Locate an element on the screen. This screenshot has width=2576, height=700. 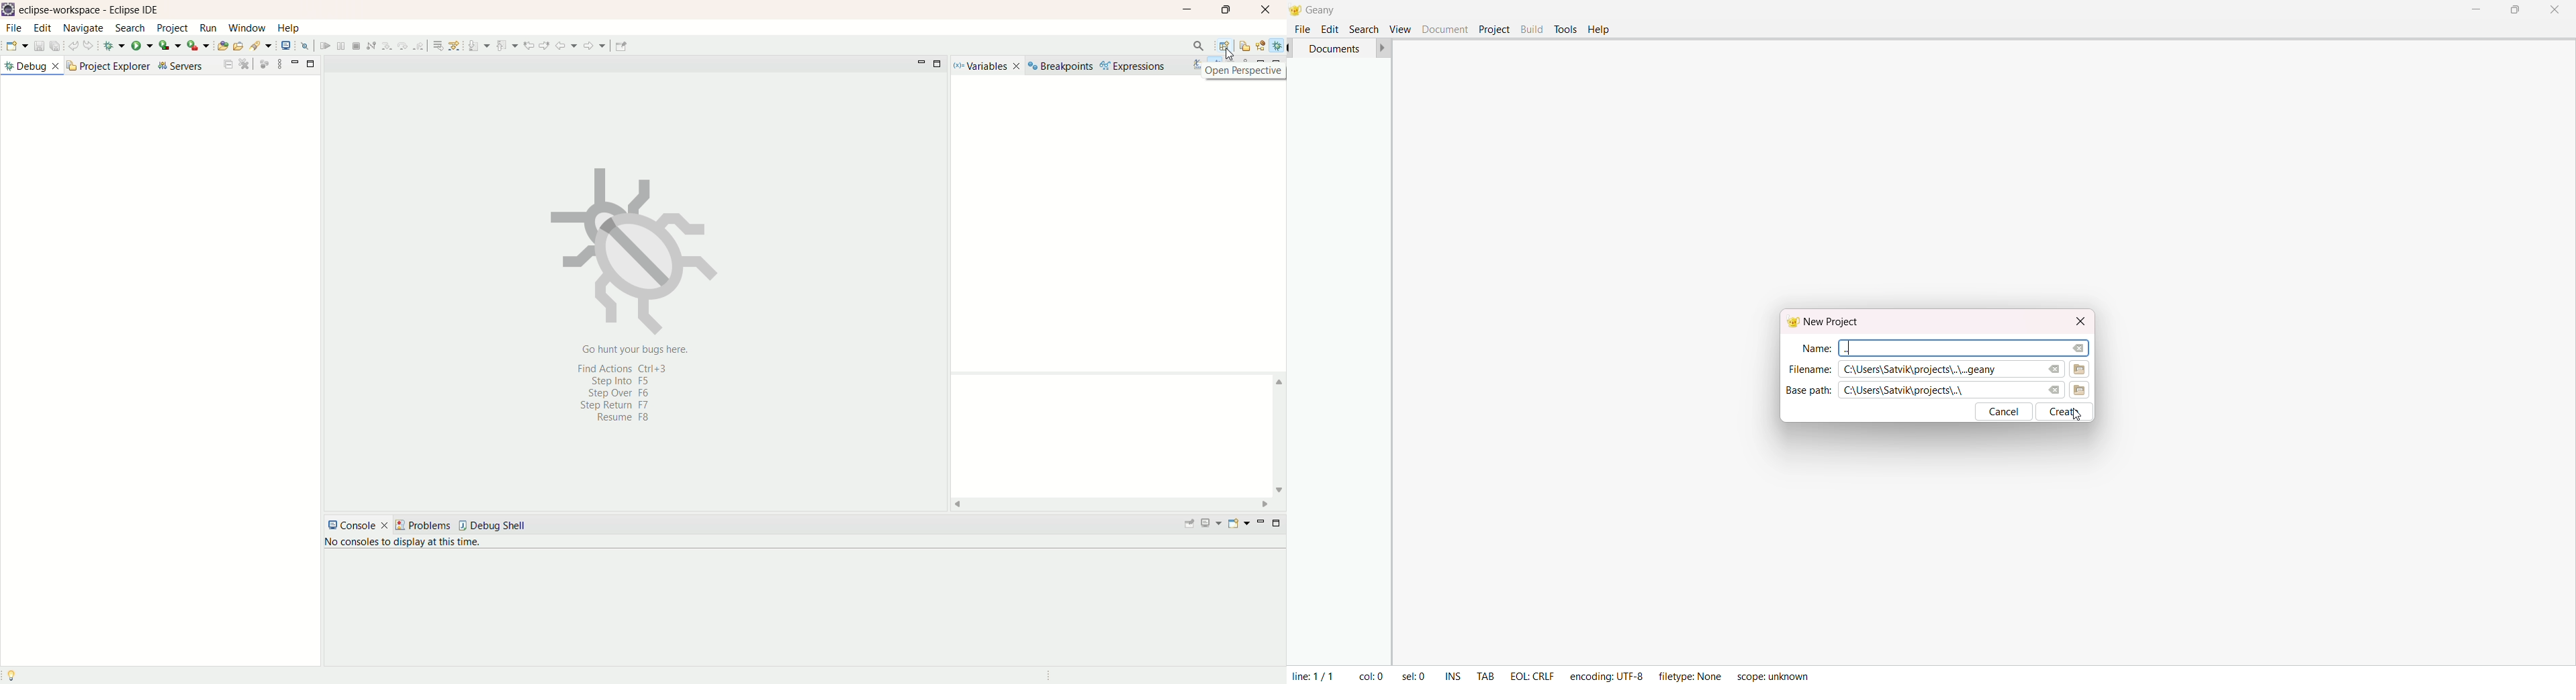
open perspective is located at coordinates (1224, 46).